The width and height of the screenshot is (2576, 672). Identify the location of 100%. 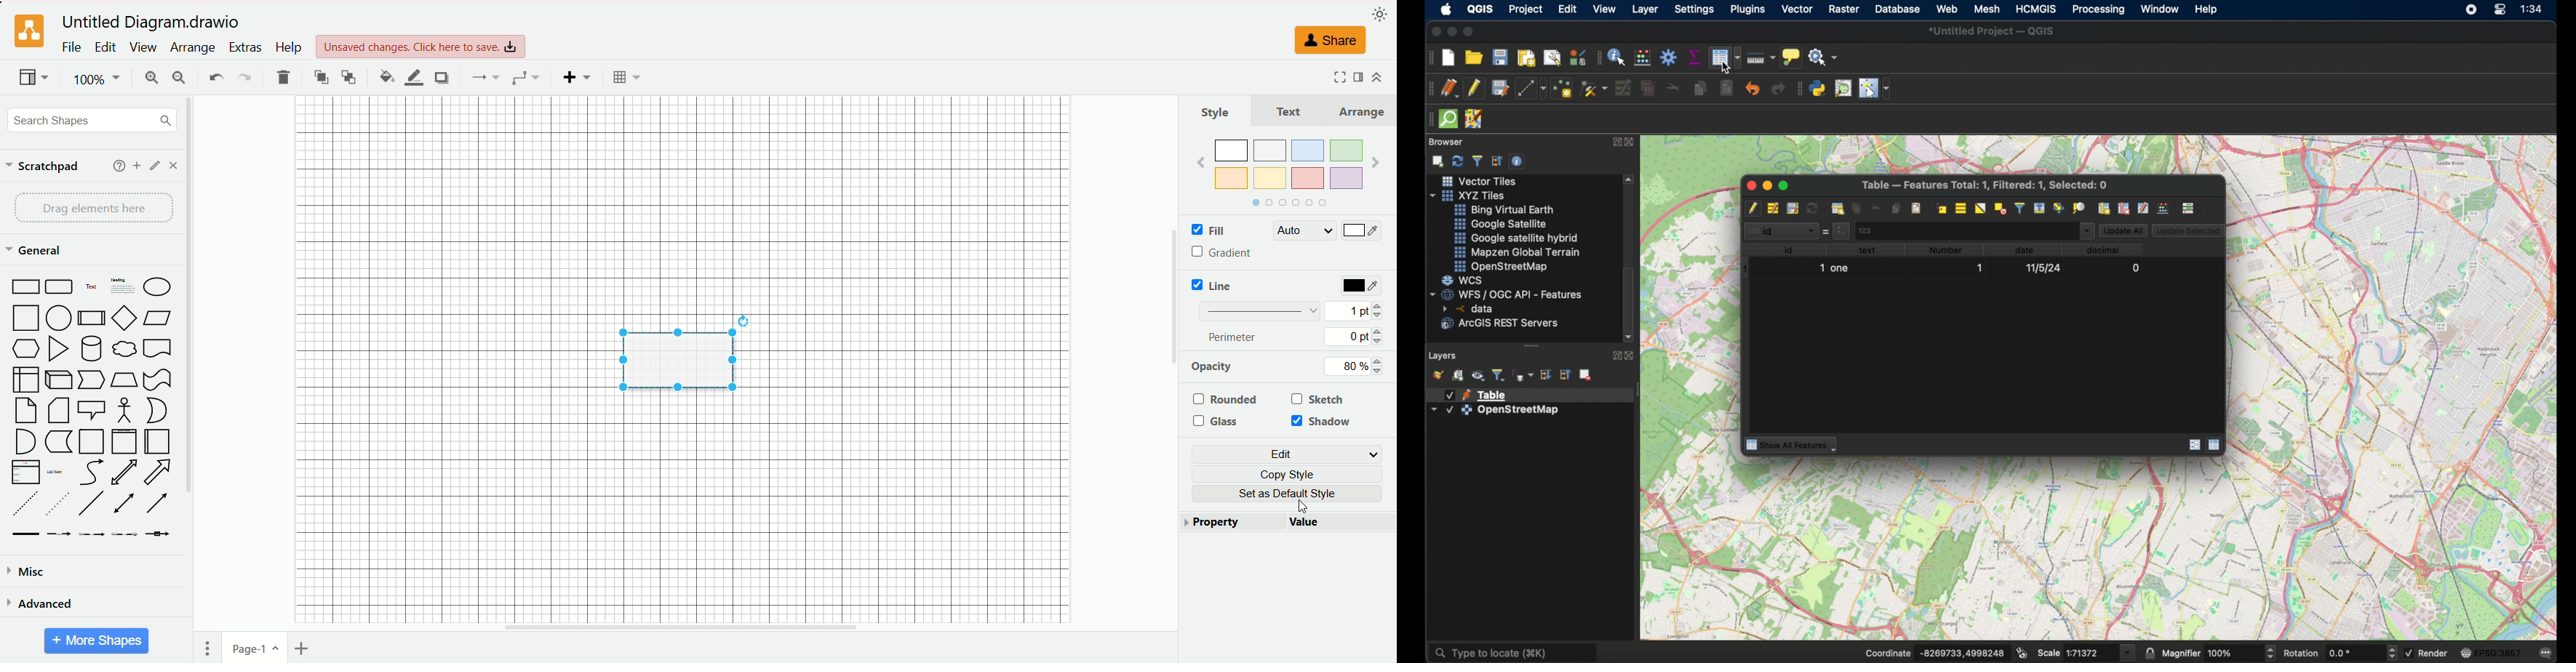
(98, 79).